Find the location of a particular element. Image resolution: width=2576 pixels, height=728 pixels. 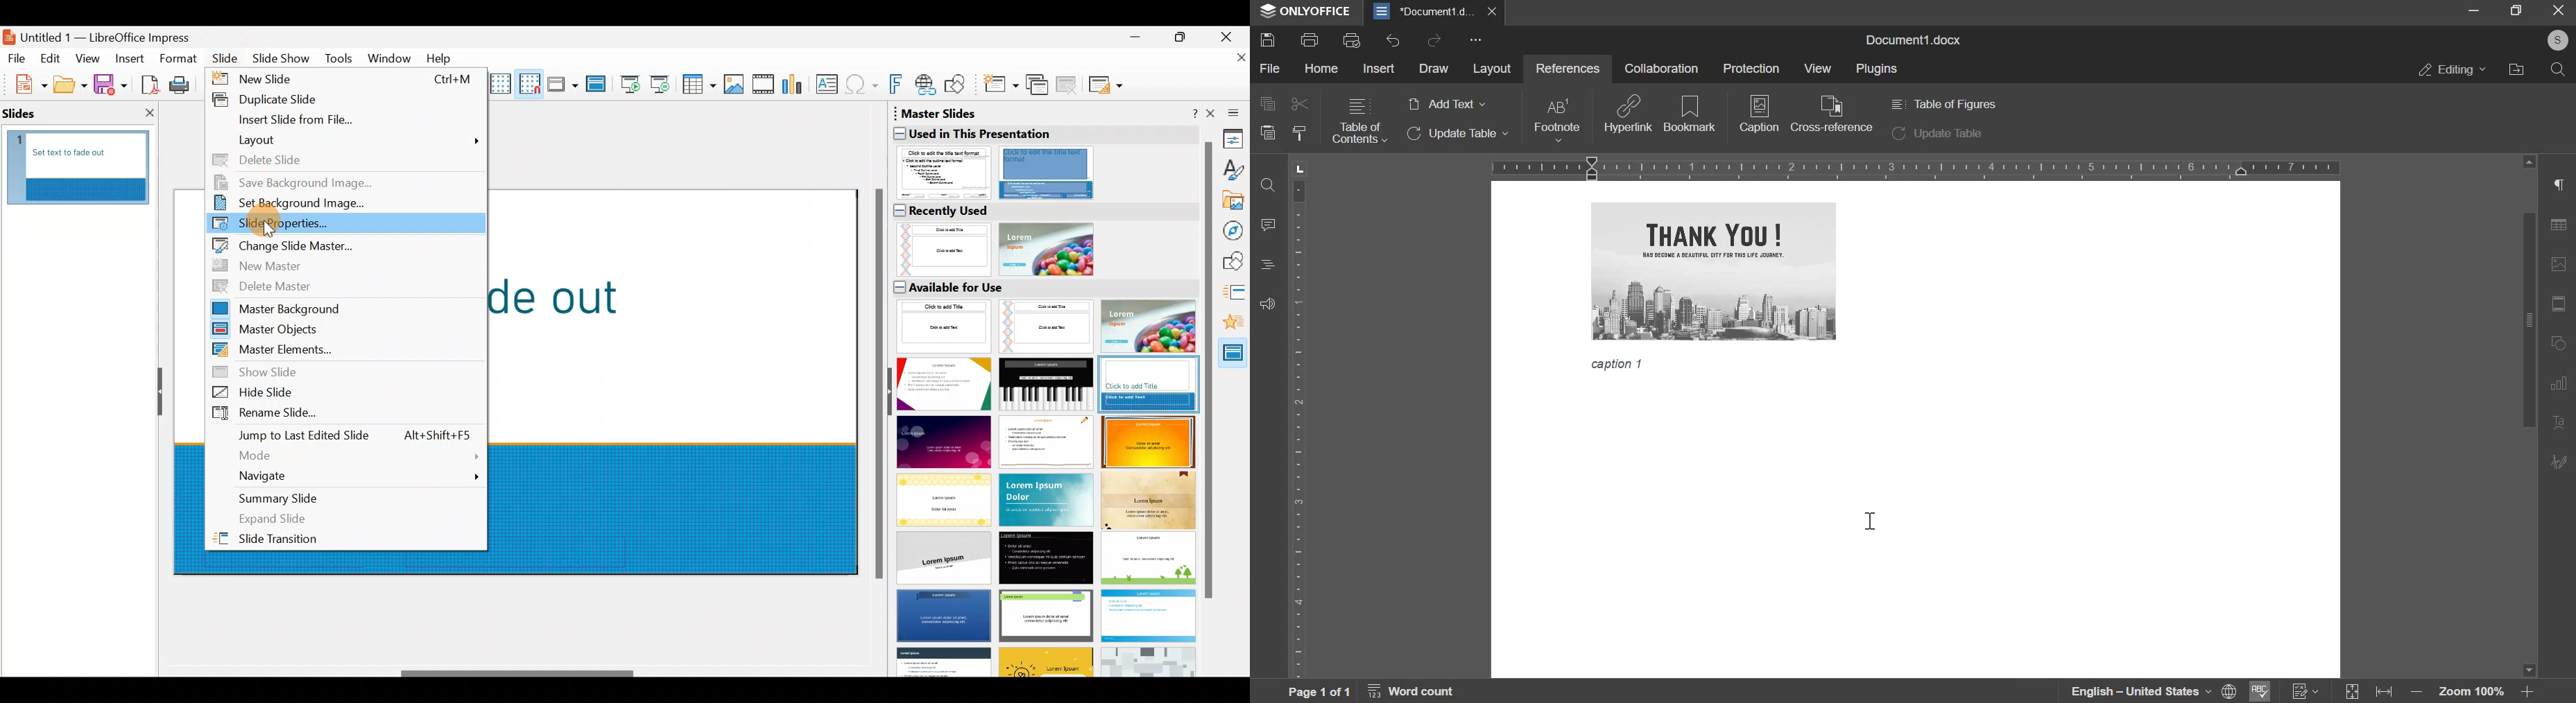

scroll bar is located at coordinates (1208, 372).